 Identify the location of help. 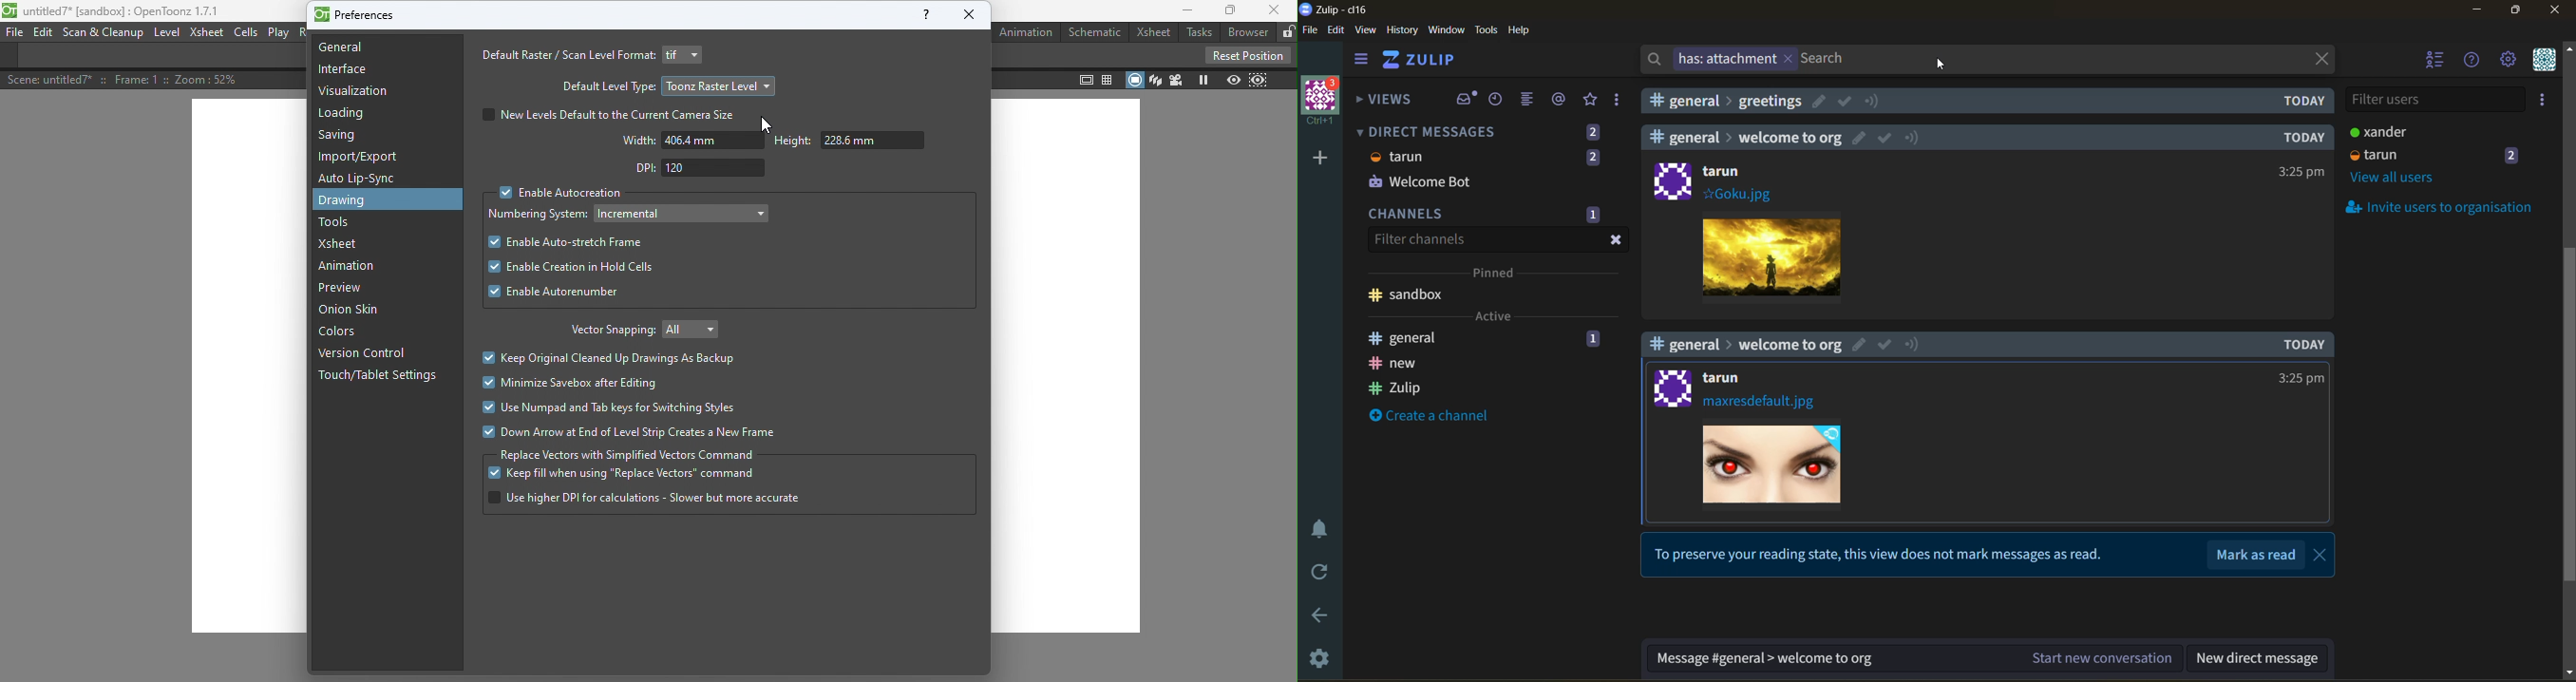
(1520, 30).